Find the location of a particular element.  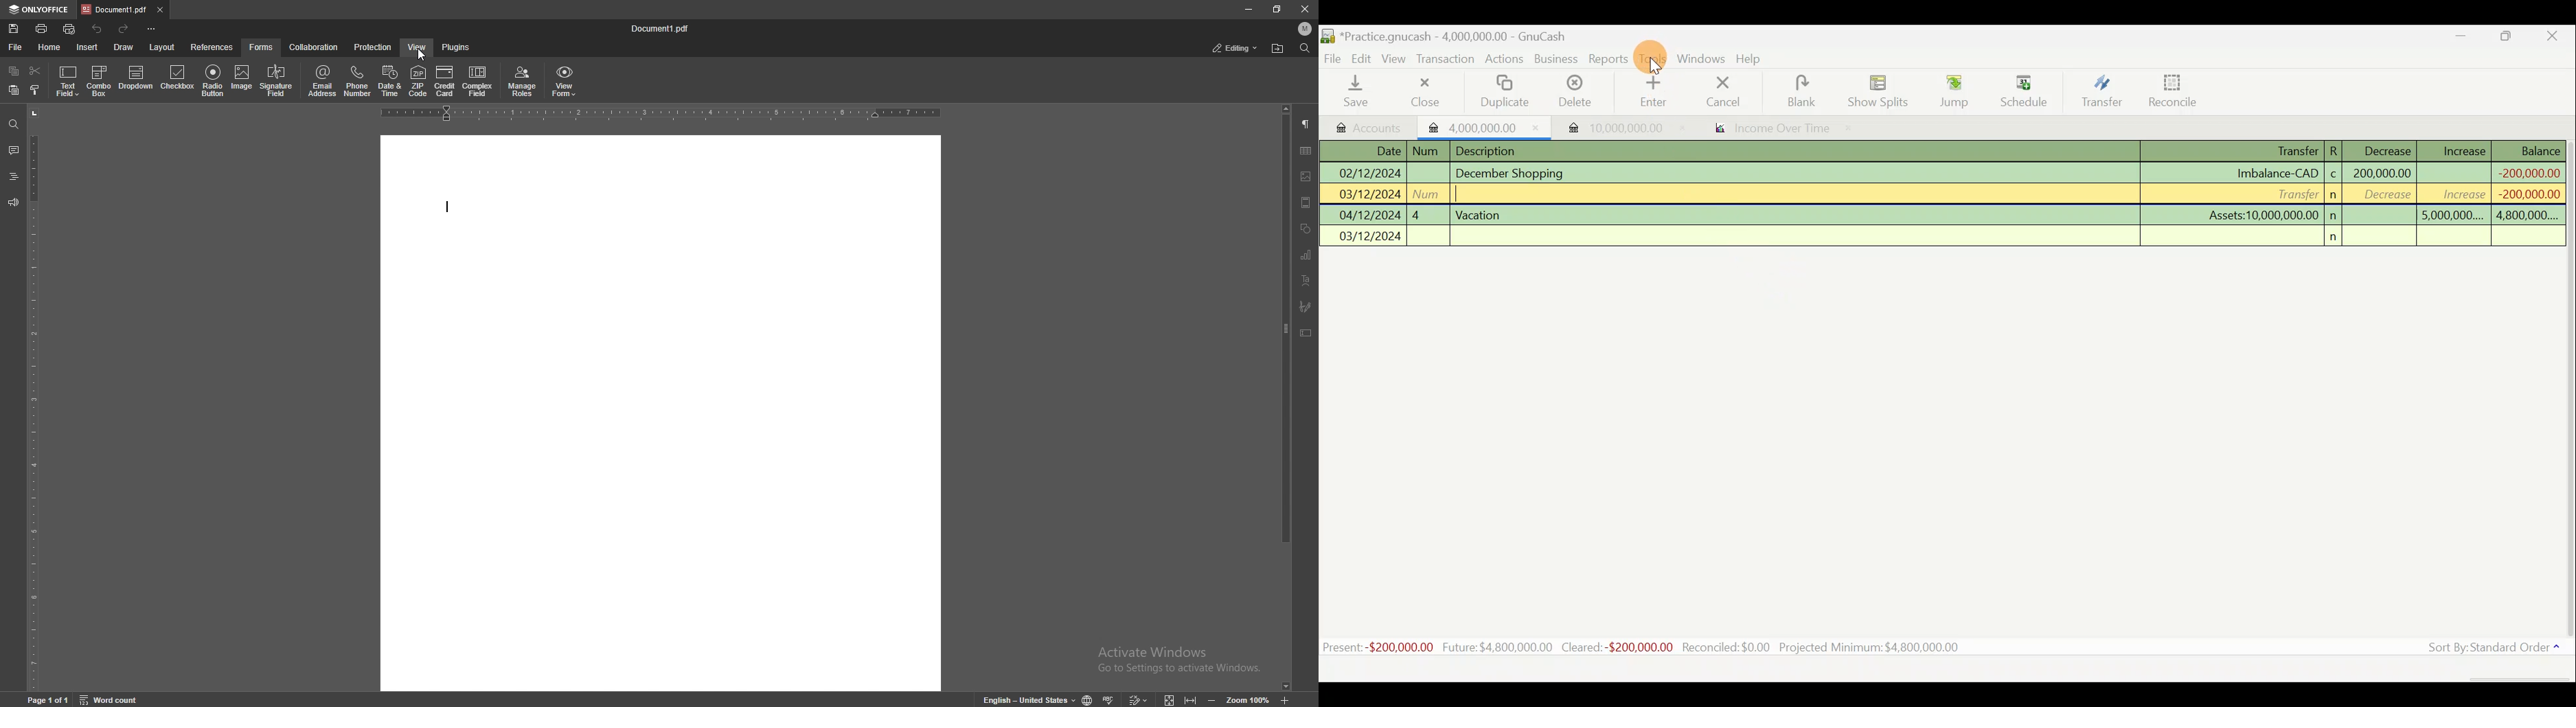

zoom in is located at coordinates (1291, 699).